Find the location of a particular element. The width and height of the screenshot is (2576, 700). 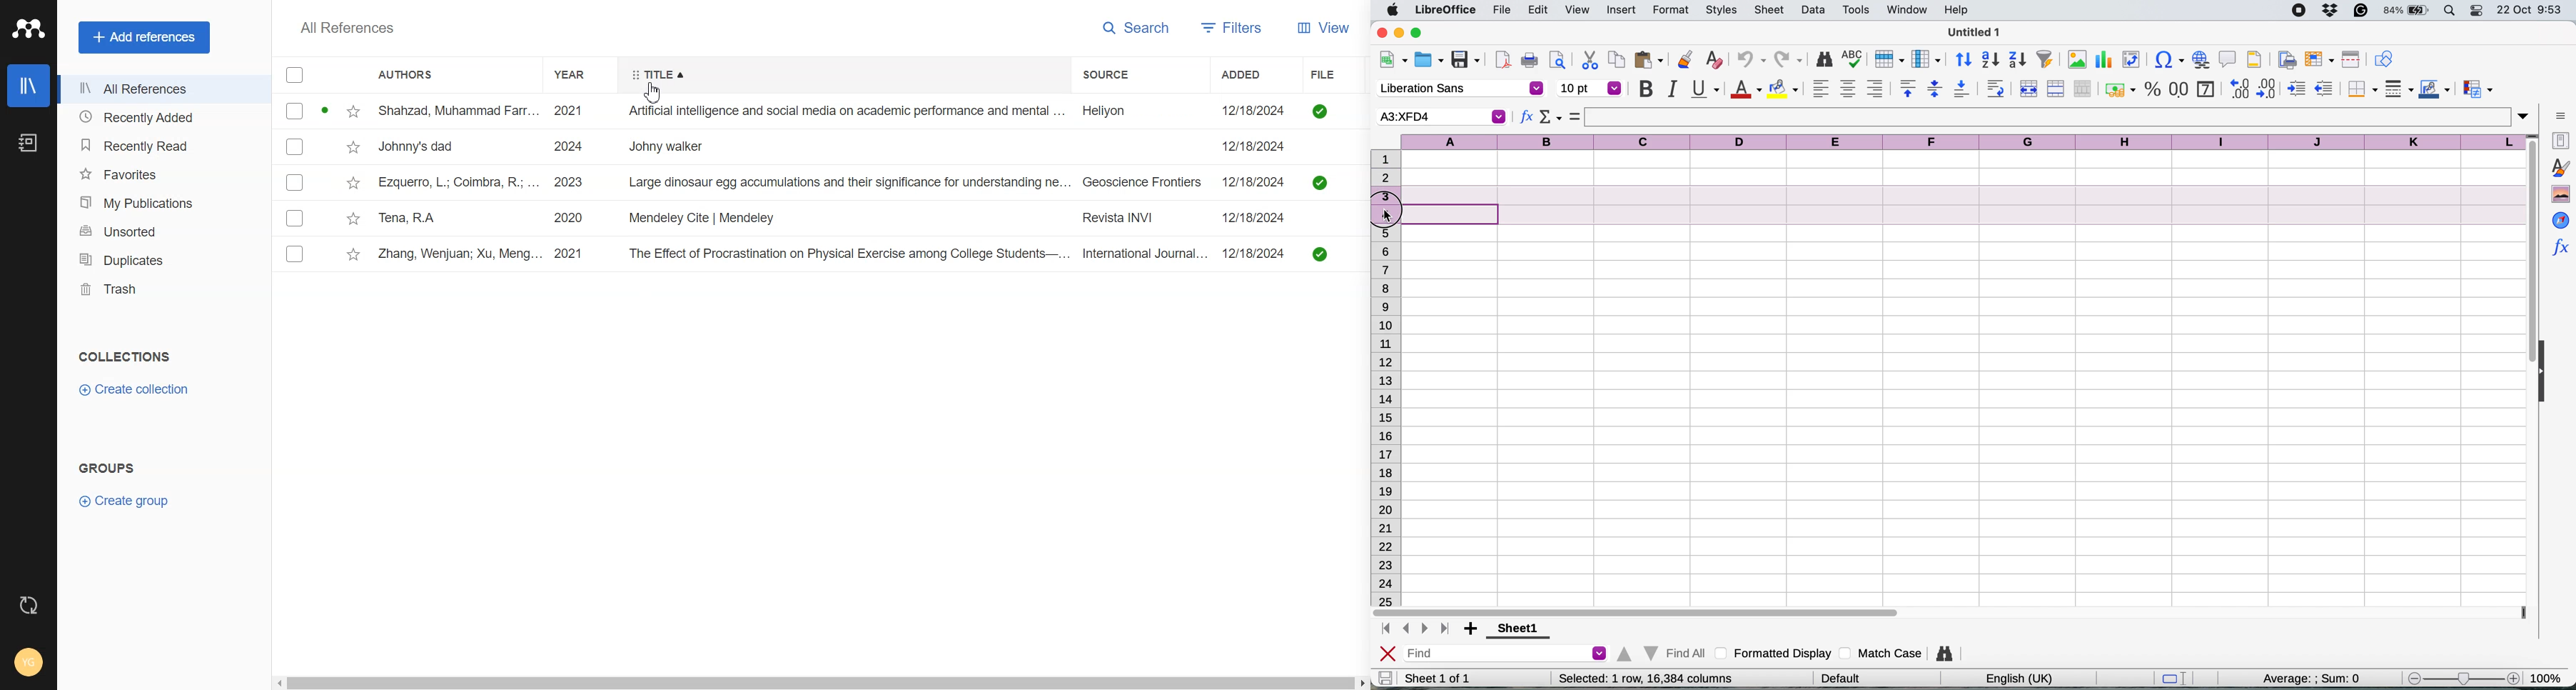

align bottom is located at coordinates (1962, 89).